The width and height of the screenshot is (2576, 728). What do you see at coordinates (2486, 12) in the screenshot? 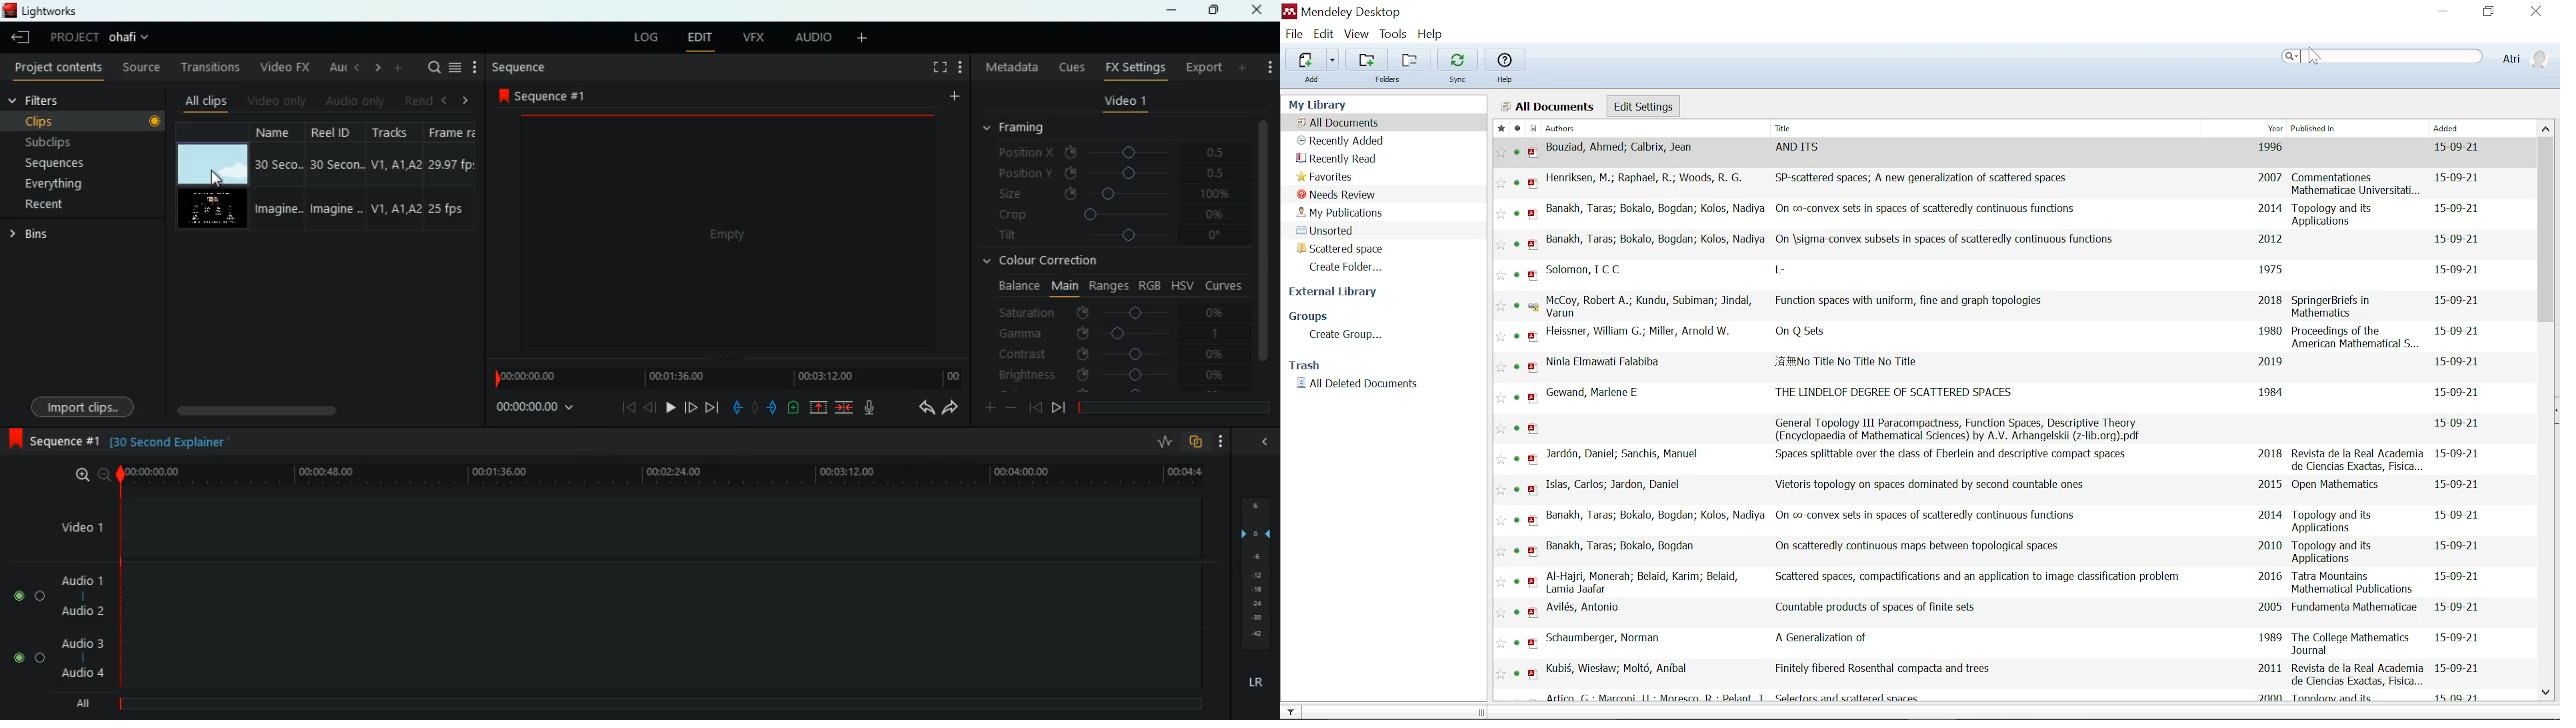
I see `Restore down` at bounding box center [2486, 12].